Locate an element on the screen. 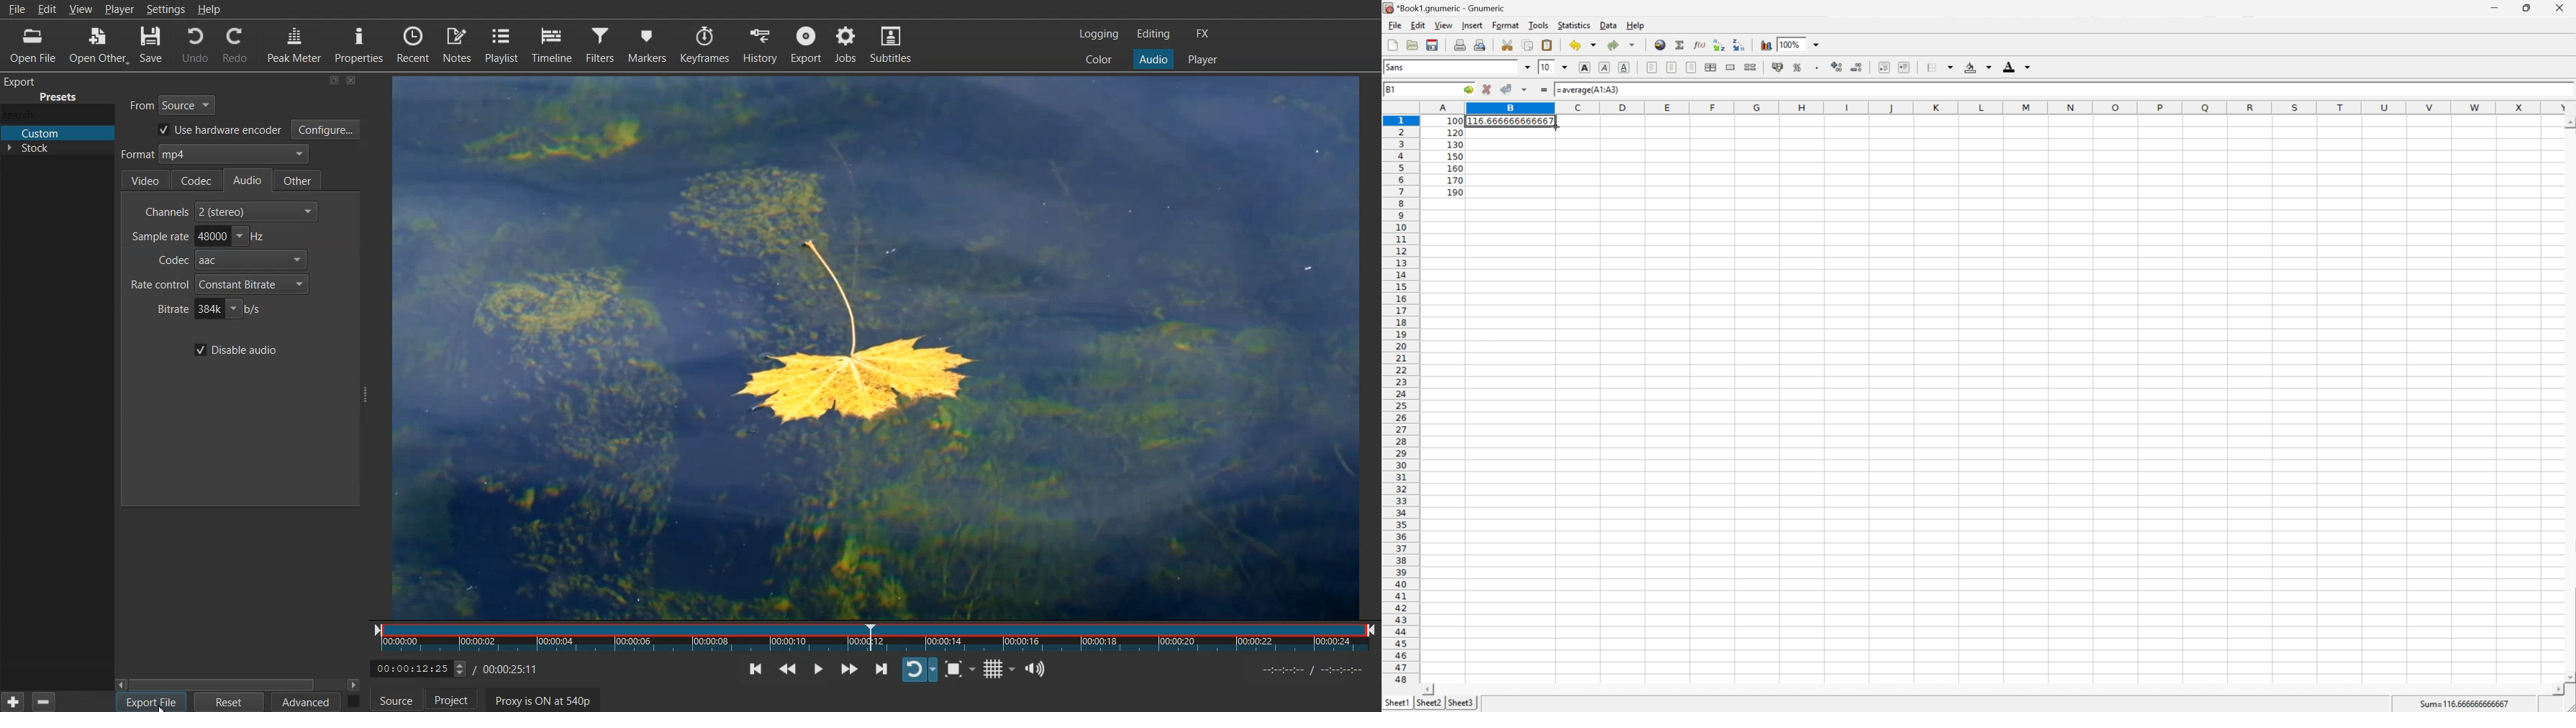 The image size is (2576, 728). Reset is located at coordinates (230, 702).